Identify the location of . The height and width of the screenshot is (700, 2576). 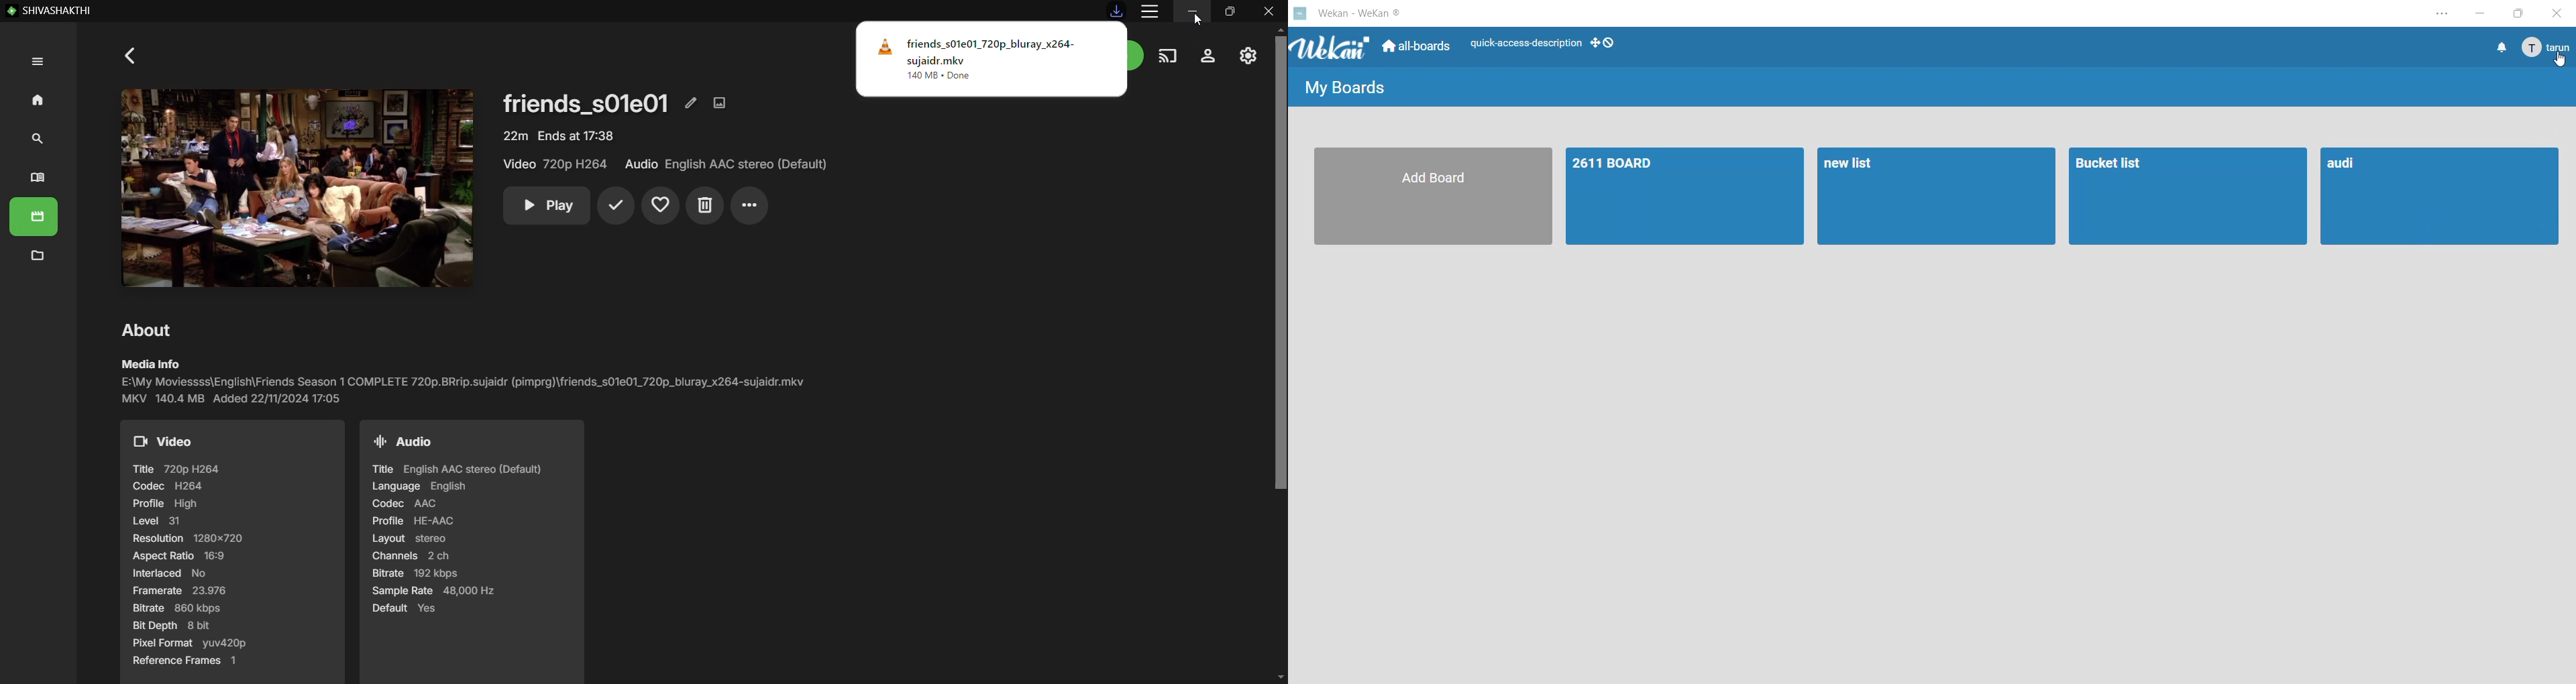
(37, 137).